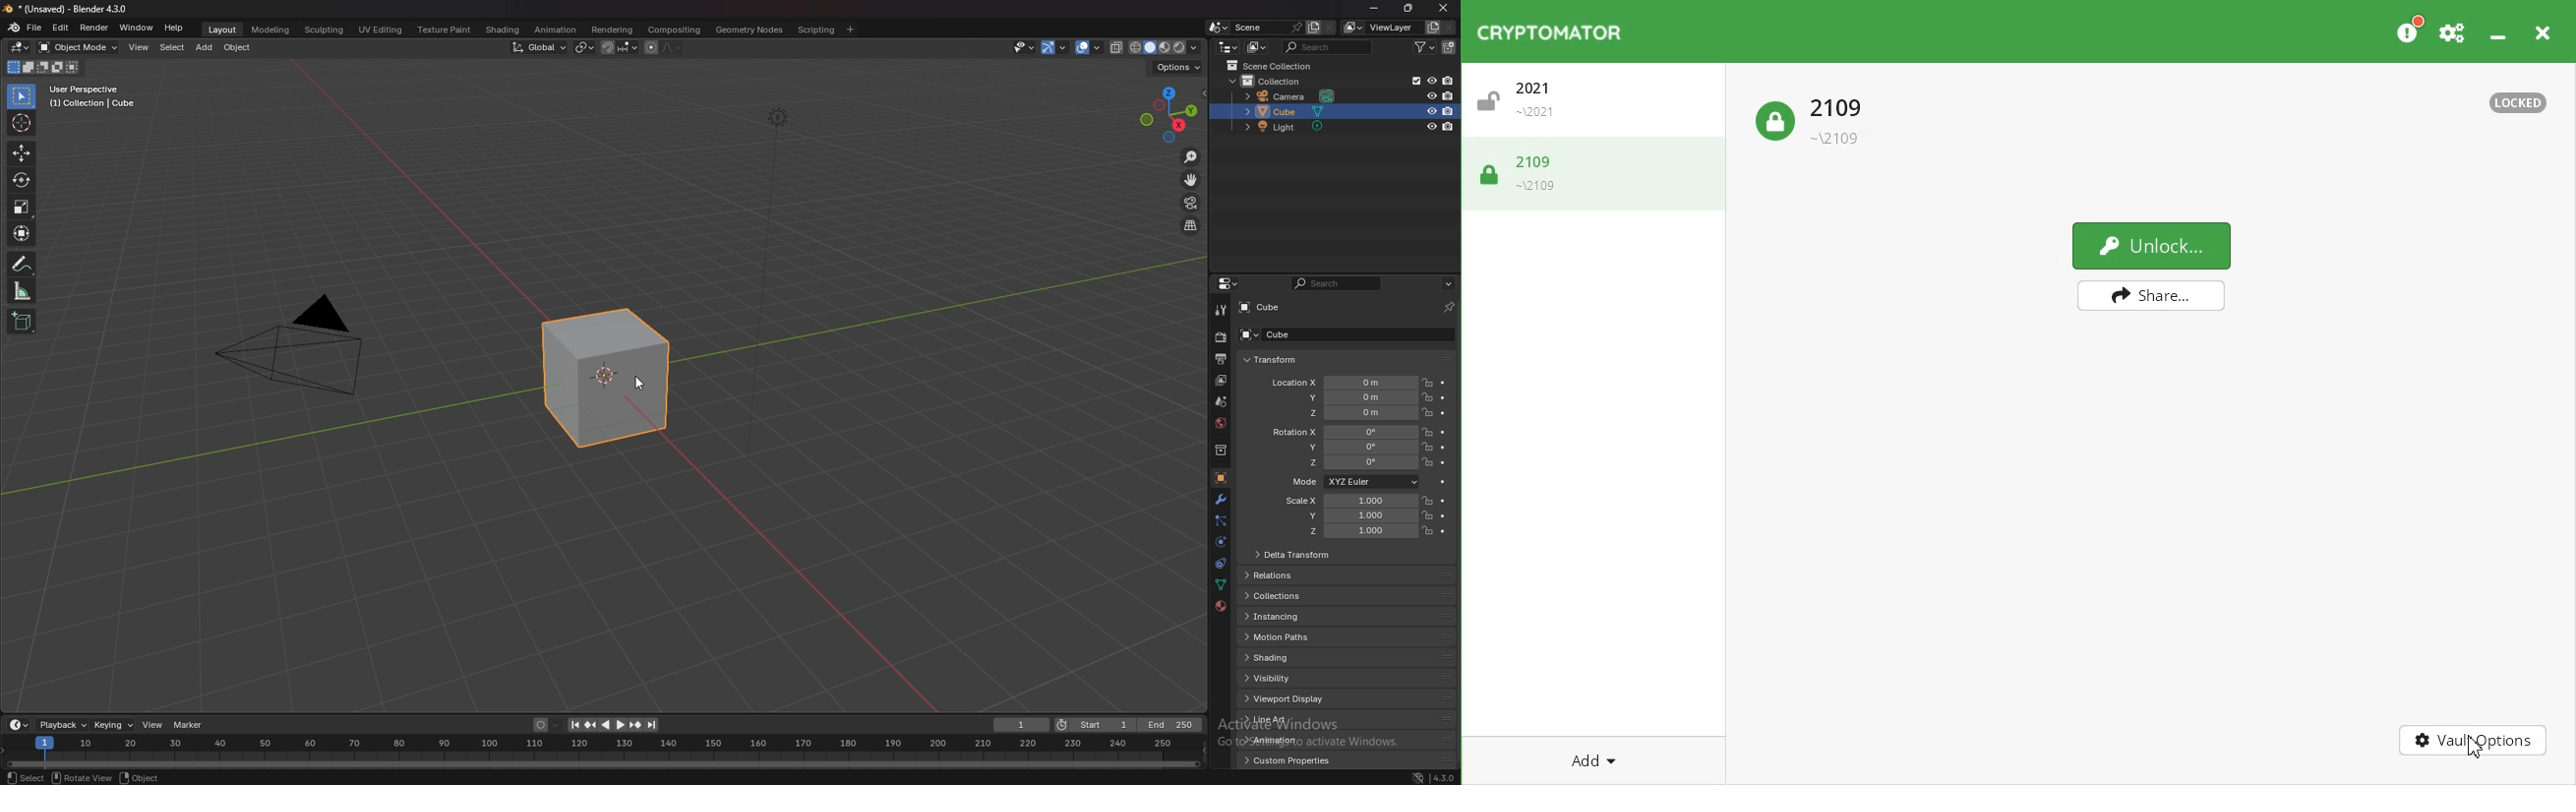  What do you see at coordinates (558, 30) in the screenshot?
I see `animation` at bounding box center [558, 30].